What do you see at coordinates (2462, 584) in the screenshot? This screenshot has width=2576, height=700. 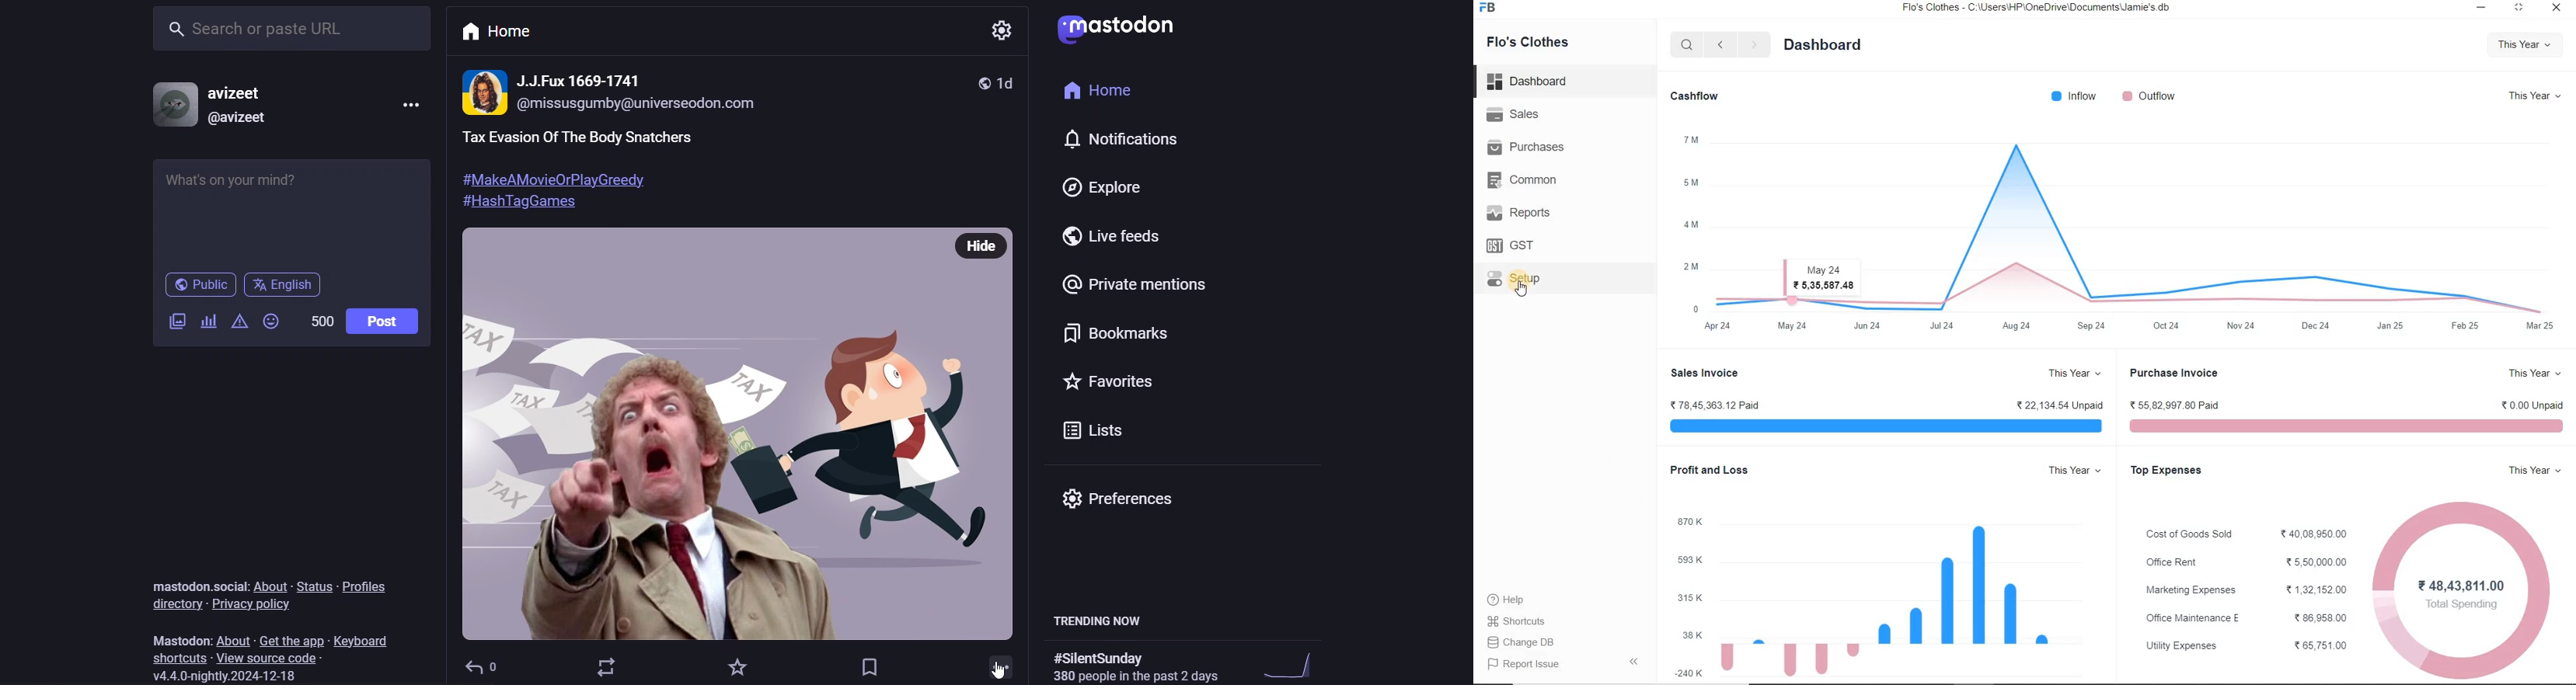 I see `pie chart ¥48,43,811.00Total Spending` at bounding box center [2462, 584].